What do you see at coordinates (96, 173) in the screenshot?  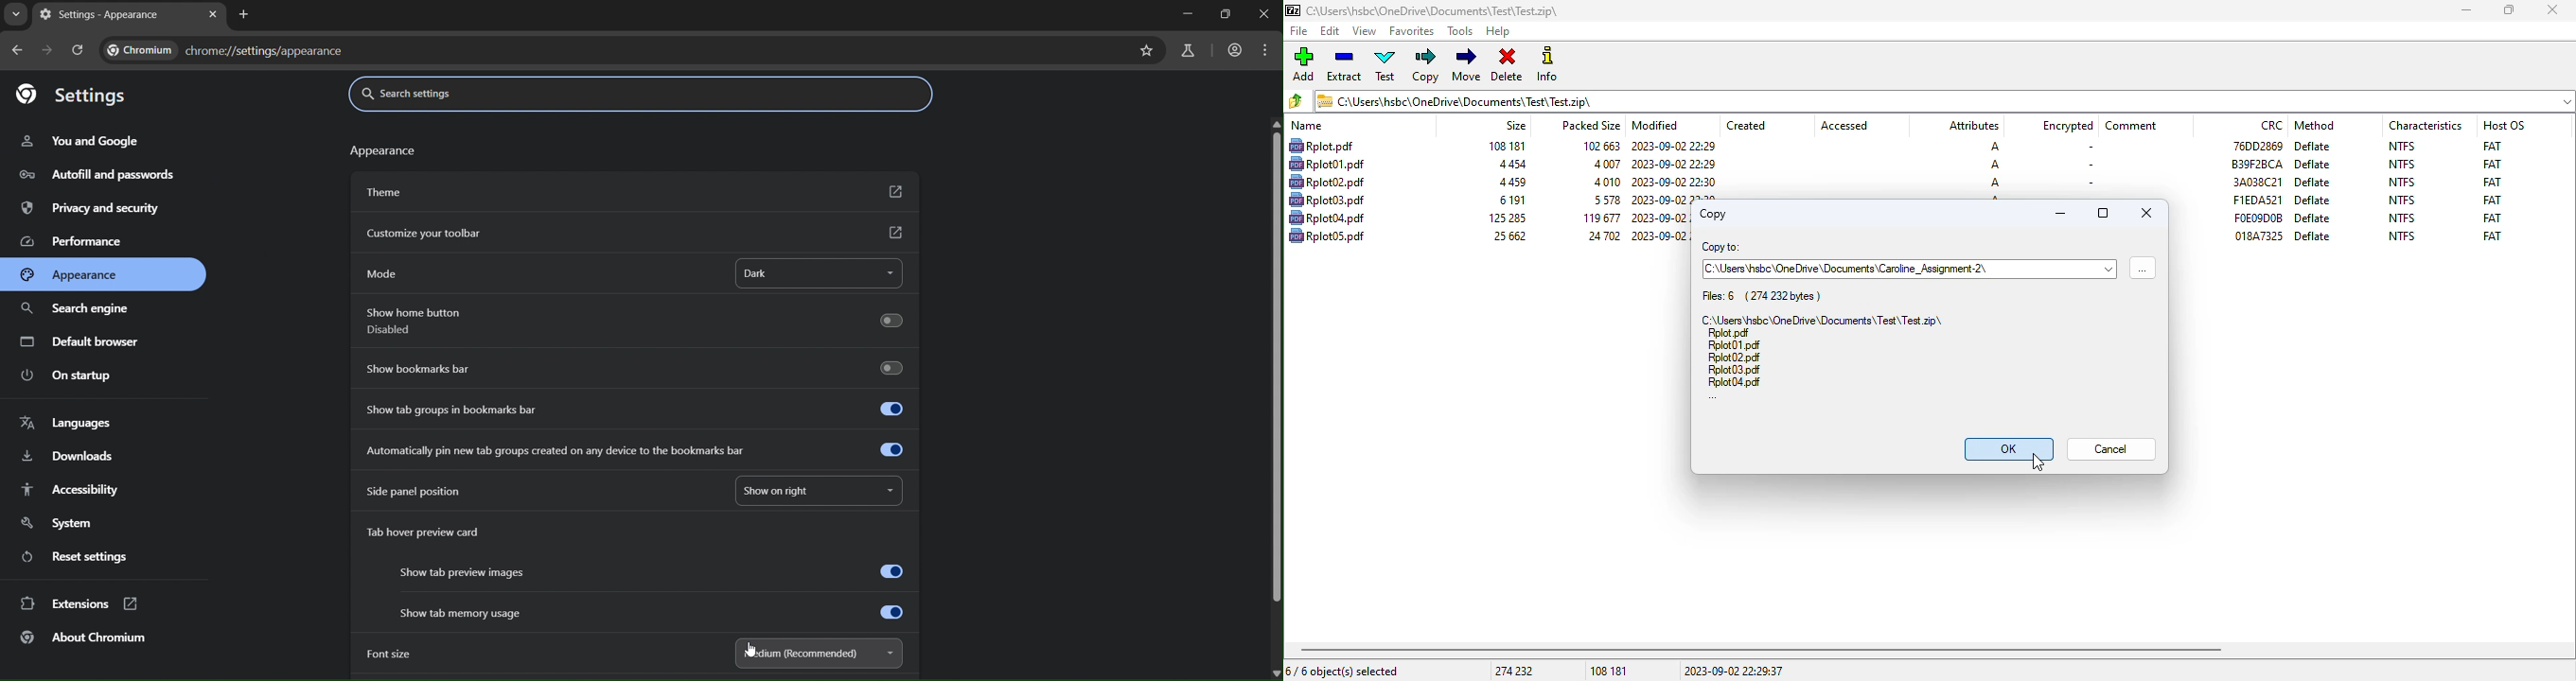 I see `autofill & passwords` at bounding box center [96, 173].